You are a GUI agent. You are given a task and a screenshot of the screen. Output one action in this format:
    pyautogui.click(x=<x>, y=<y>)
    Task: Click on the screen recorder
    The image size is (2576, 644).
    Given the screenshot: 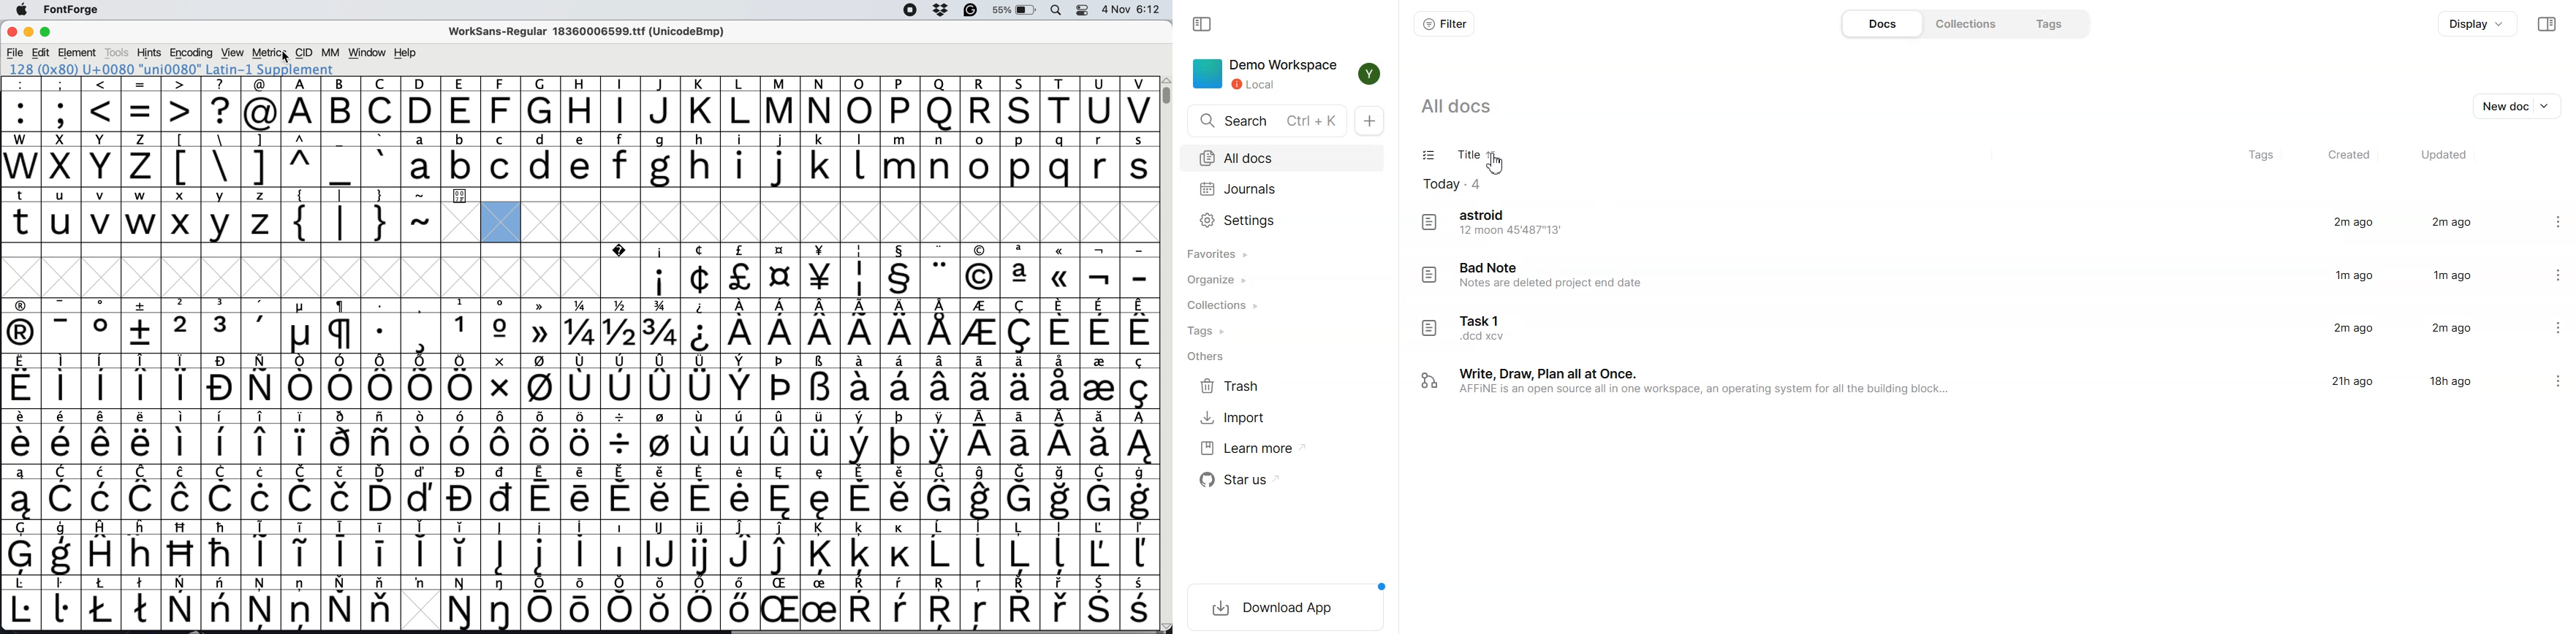 What is the action you would take?
    pyautogui.click(x=910, y=11)
    